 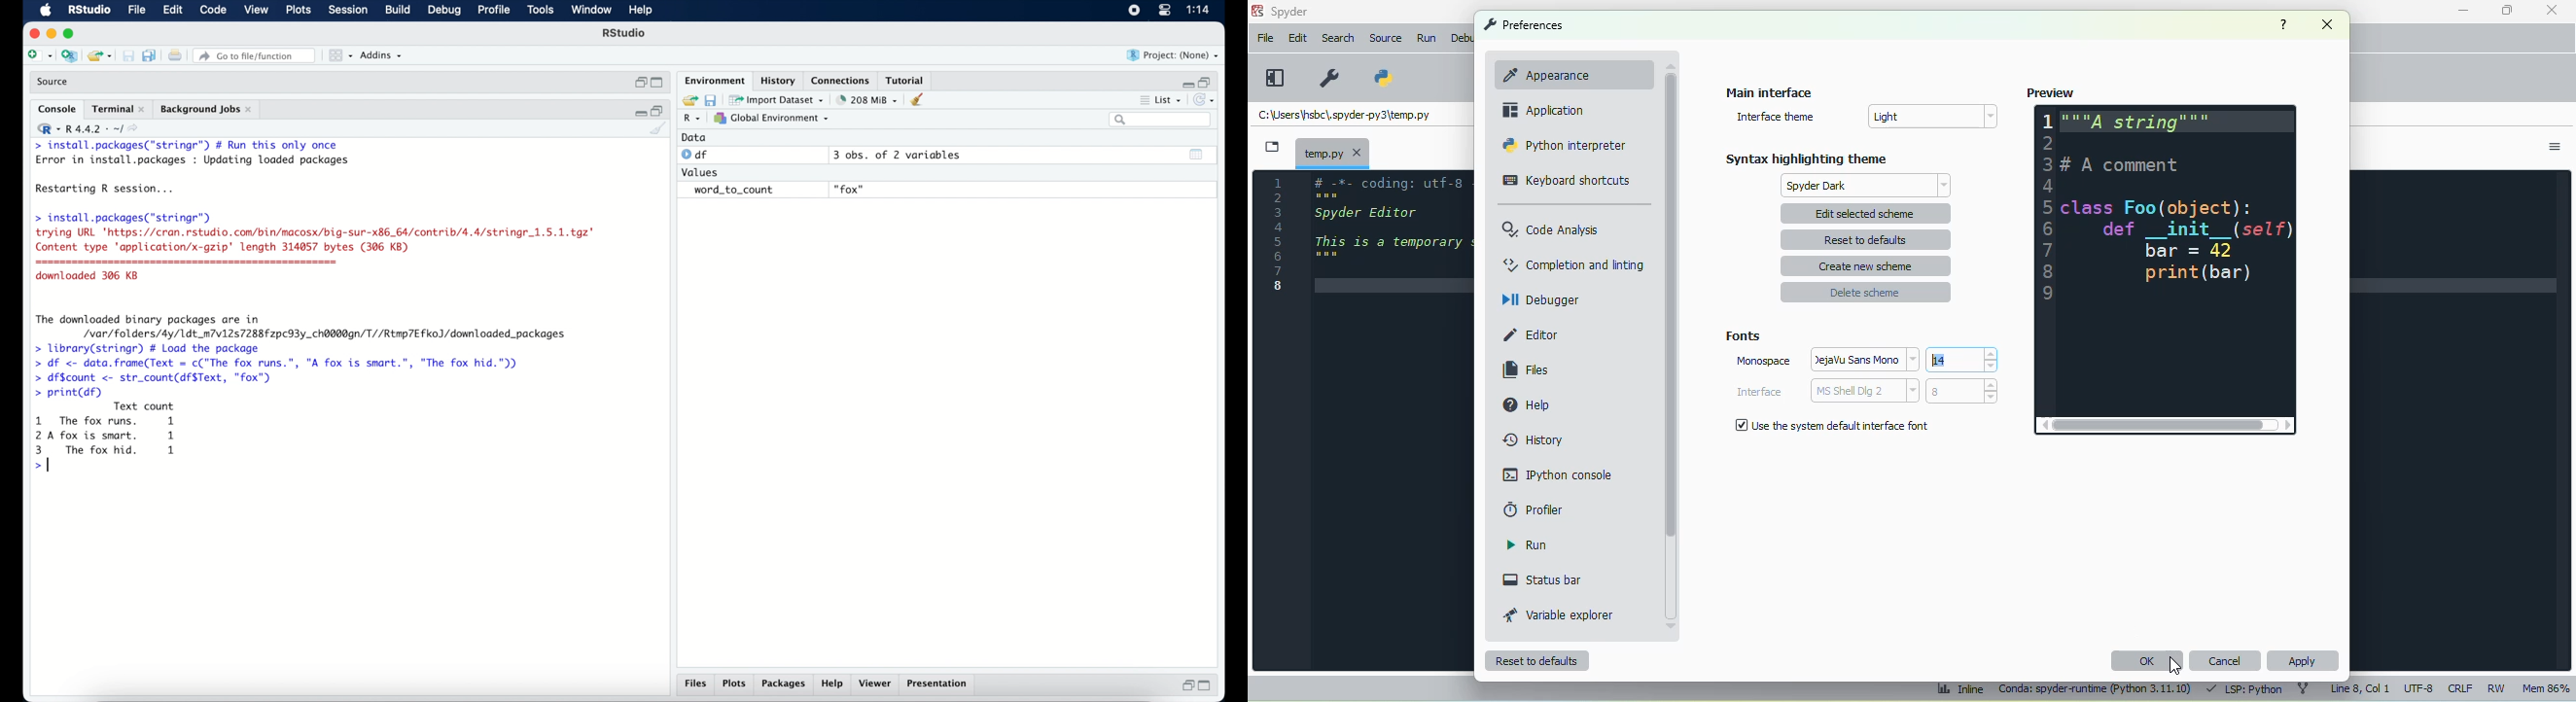 I want to click on window, so click(x=592, y=10).